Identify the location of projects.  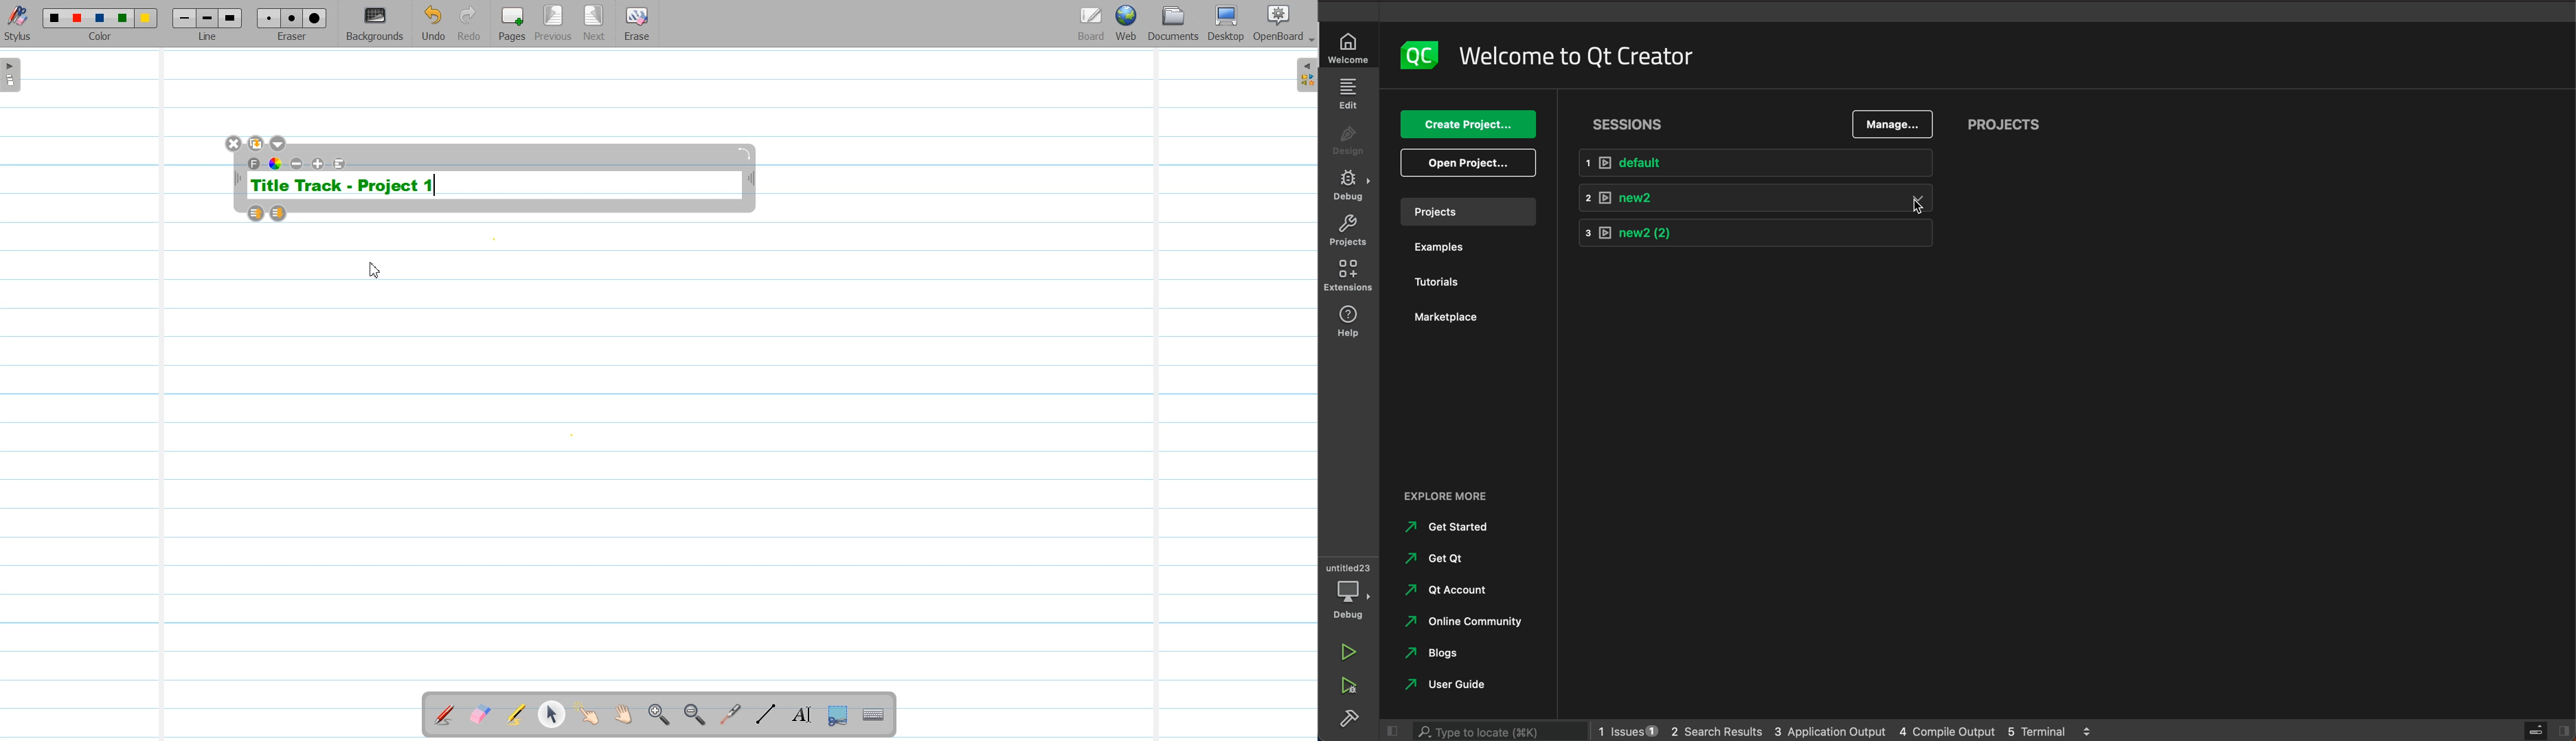
(1474, 212).